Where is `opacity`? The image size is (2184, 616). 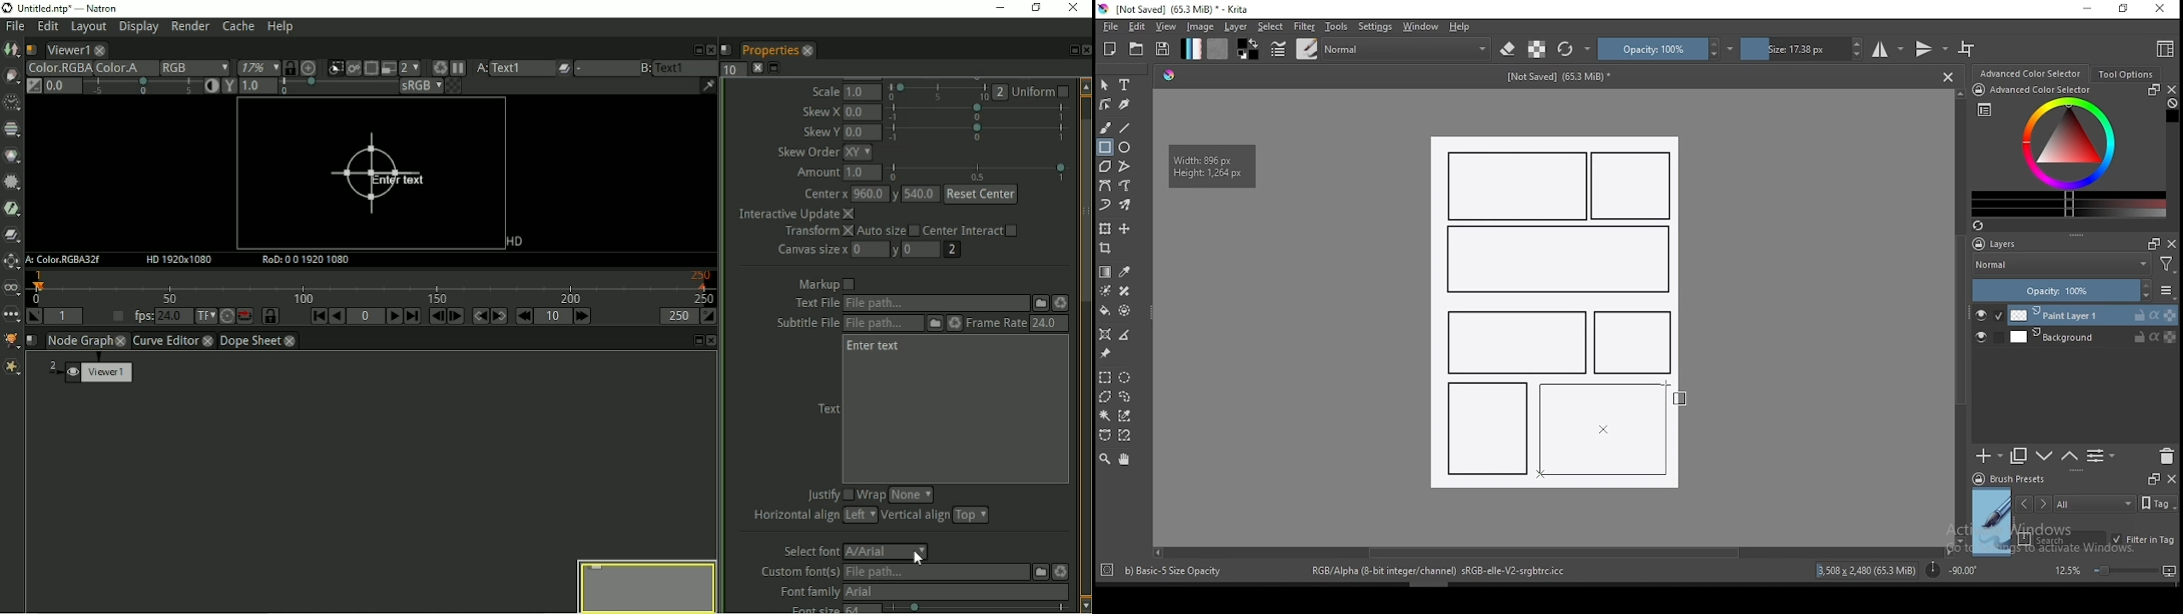 opacity is located at coordinates (2073, 292).